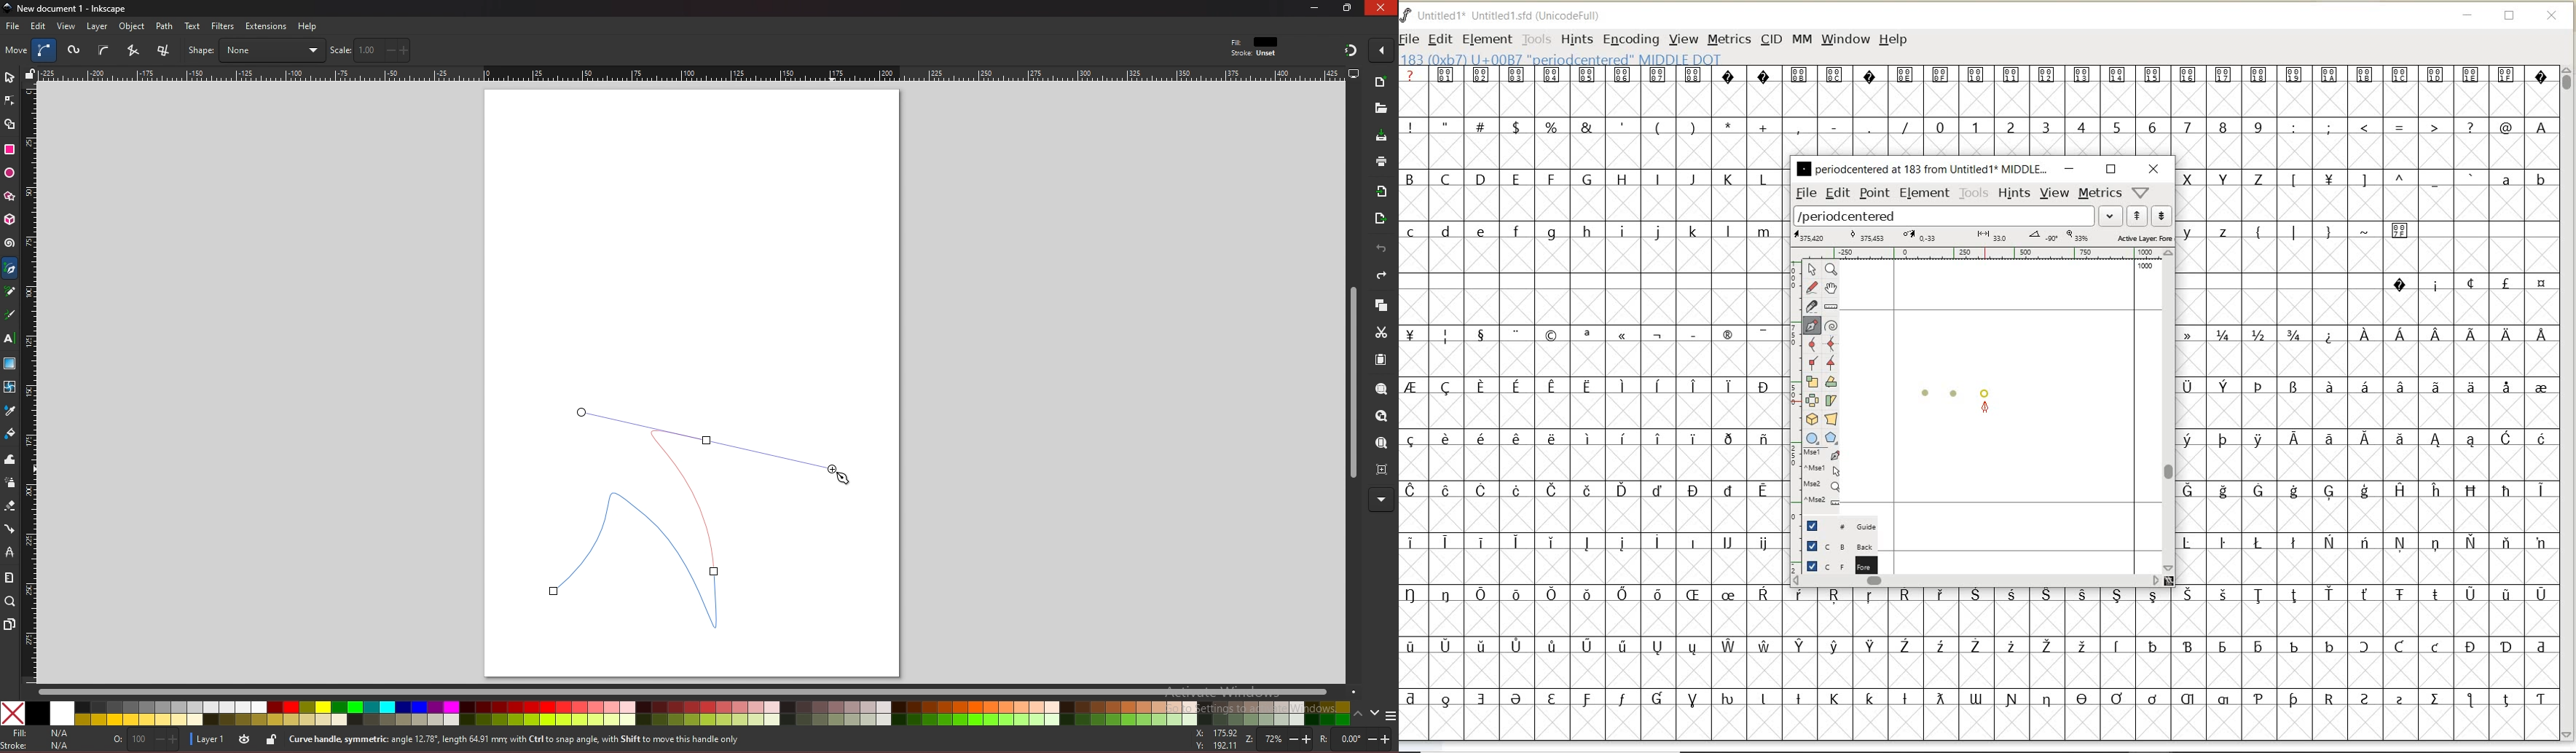  I want to click on CID, so click(1771, 41).